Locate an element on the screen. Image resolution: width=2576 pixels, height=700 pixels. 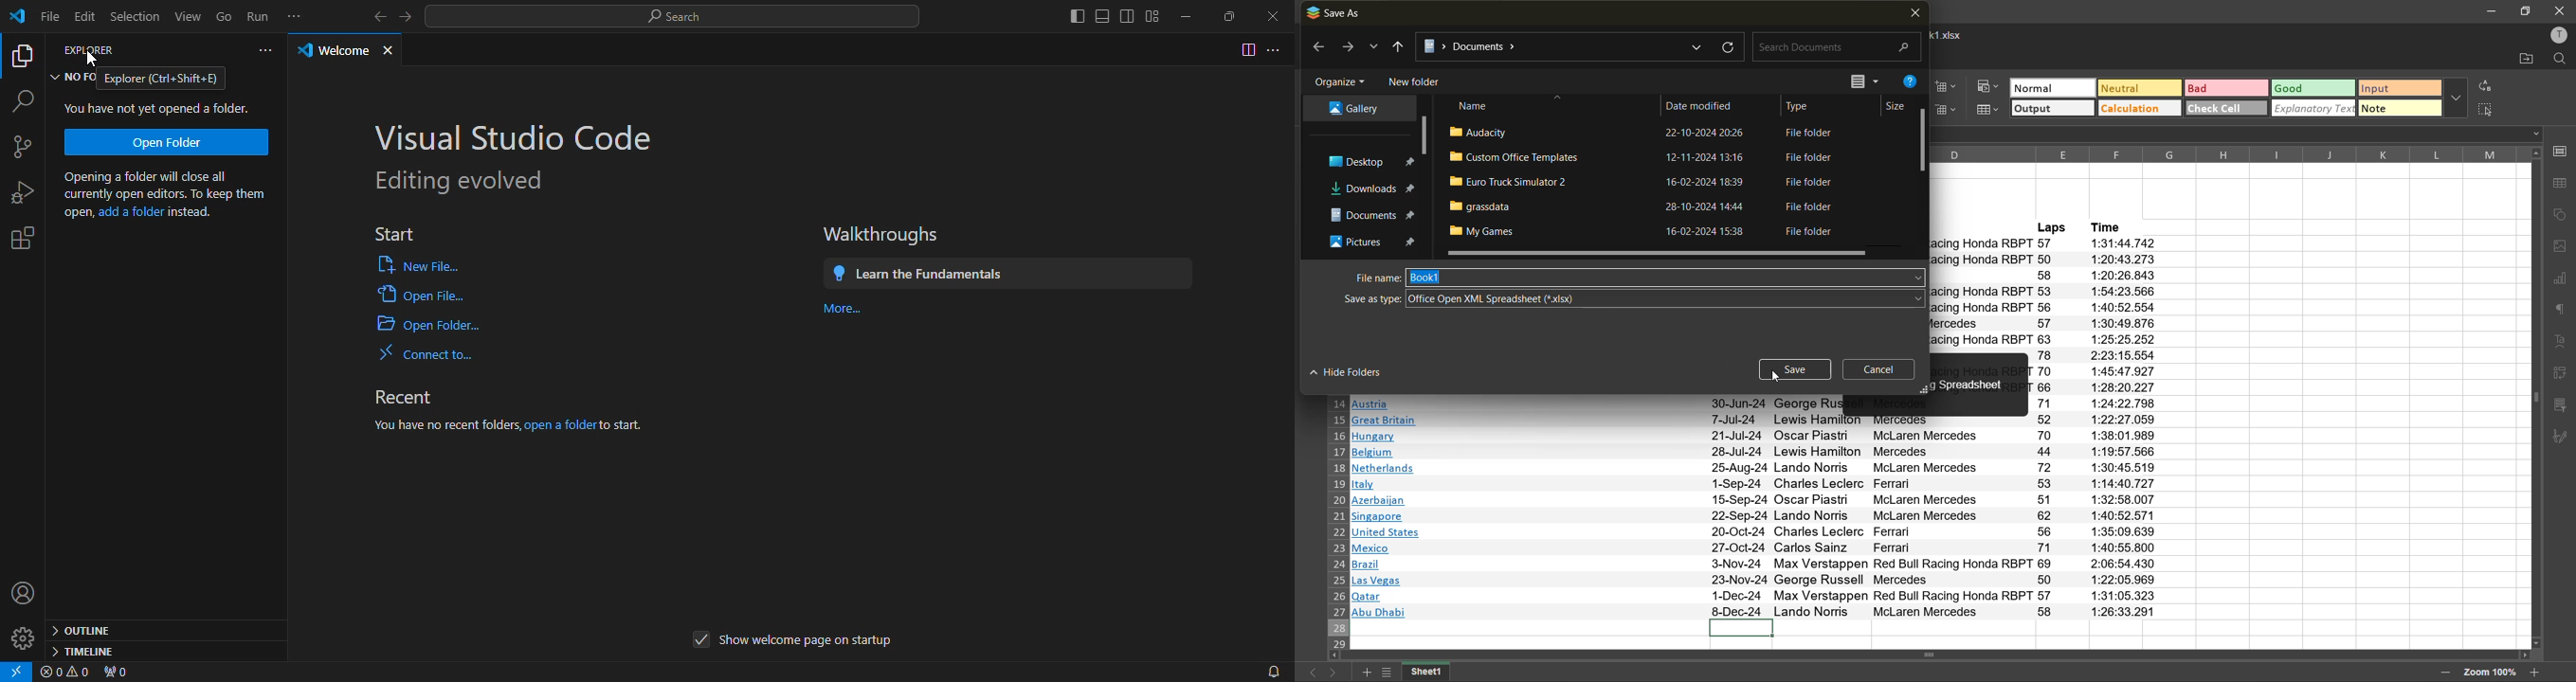
move right is located at coordinates (2527, 657).